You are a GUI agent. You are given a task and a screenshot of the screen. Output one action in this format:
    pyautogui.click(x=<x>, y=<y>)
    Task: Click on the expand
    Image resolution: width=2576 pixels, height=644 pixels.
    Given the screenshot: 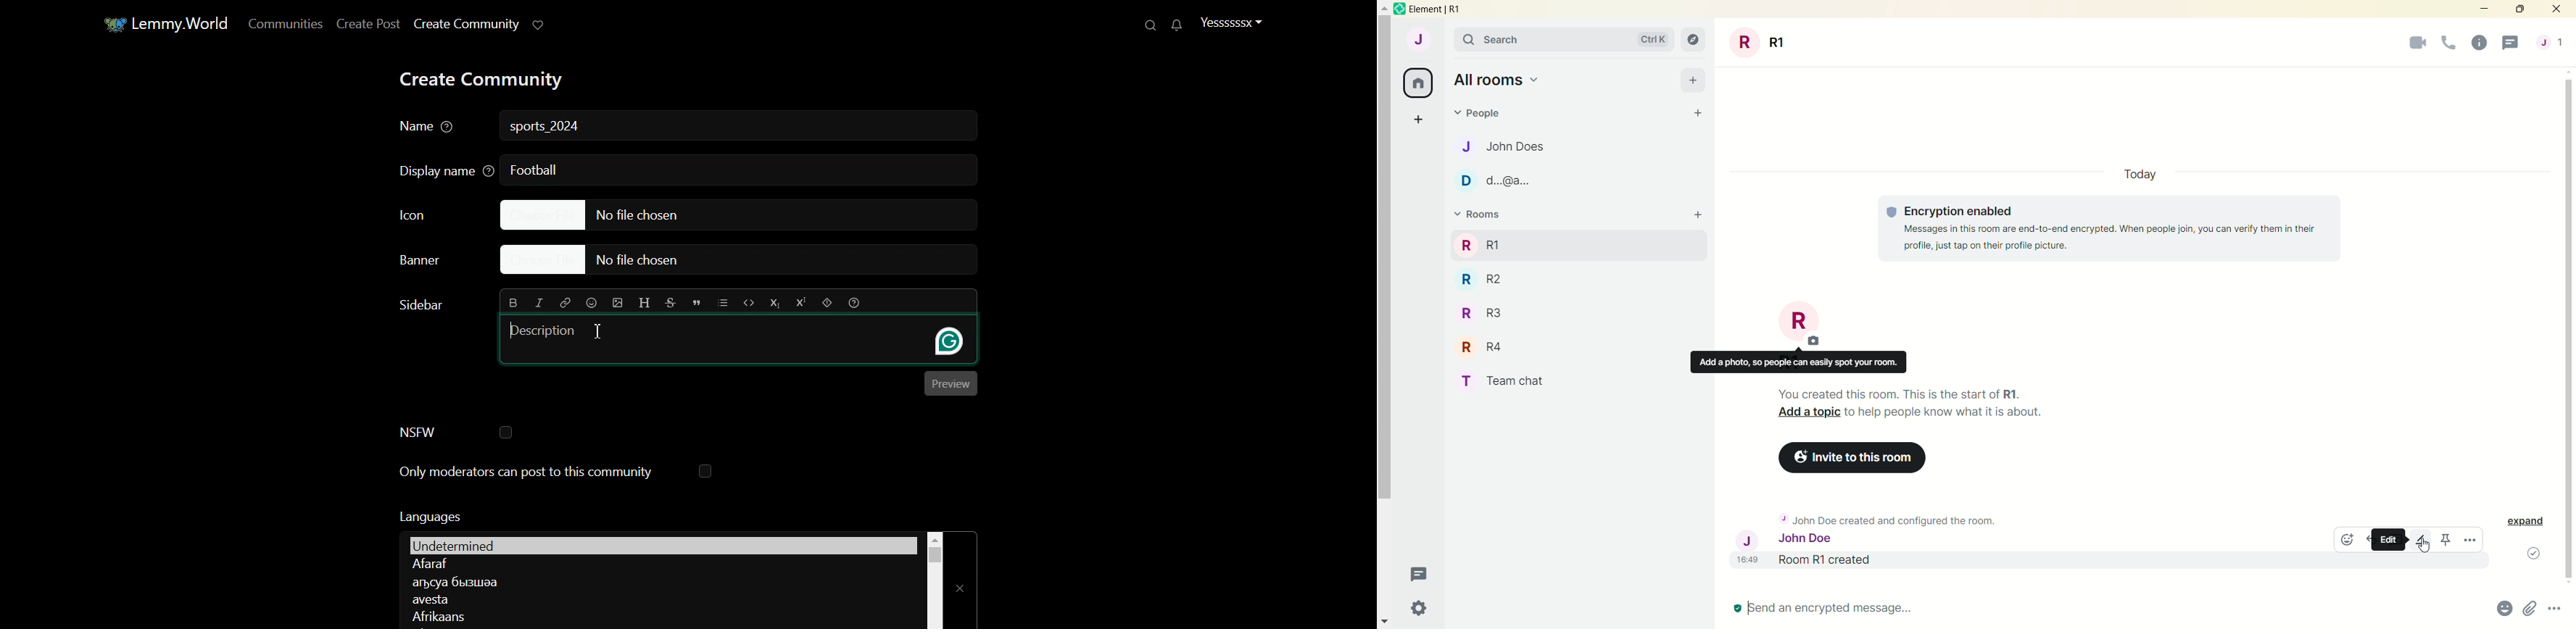 What is the action you would take?
    pyautogui.click(x=2531, y=522)
    